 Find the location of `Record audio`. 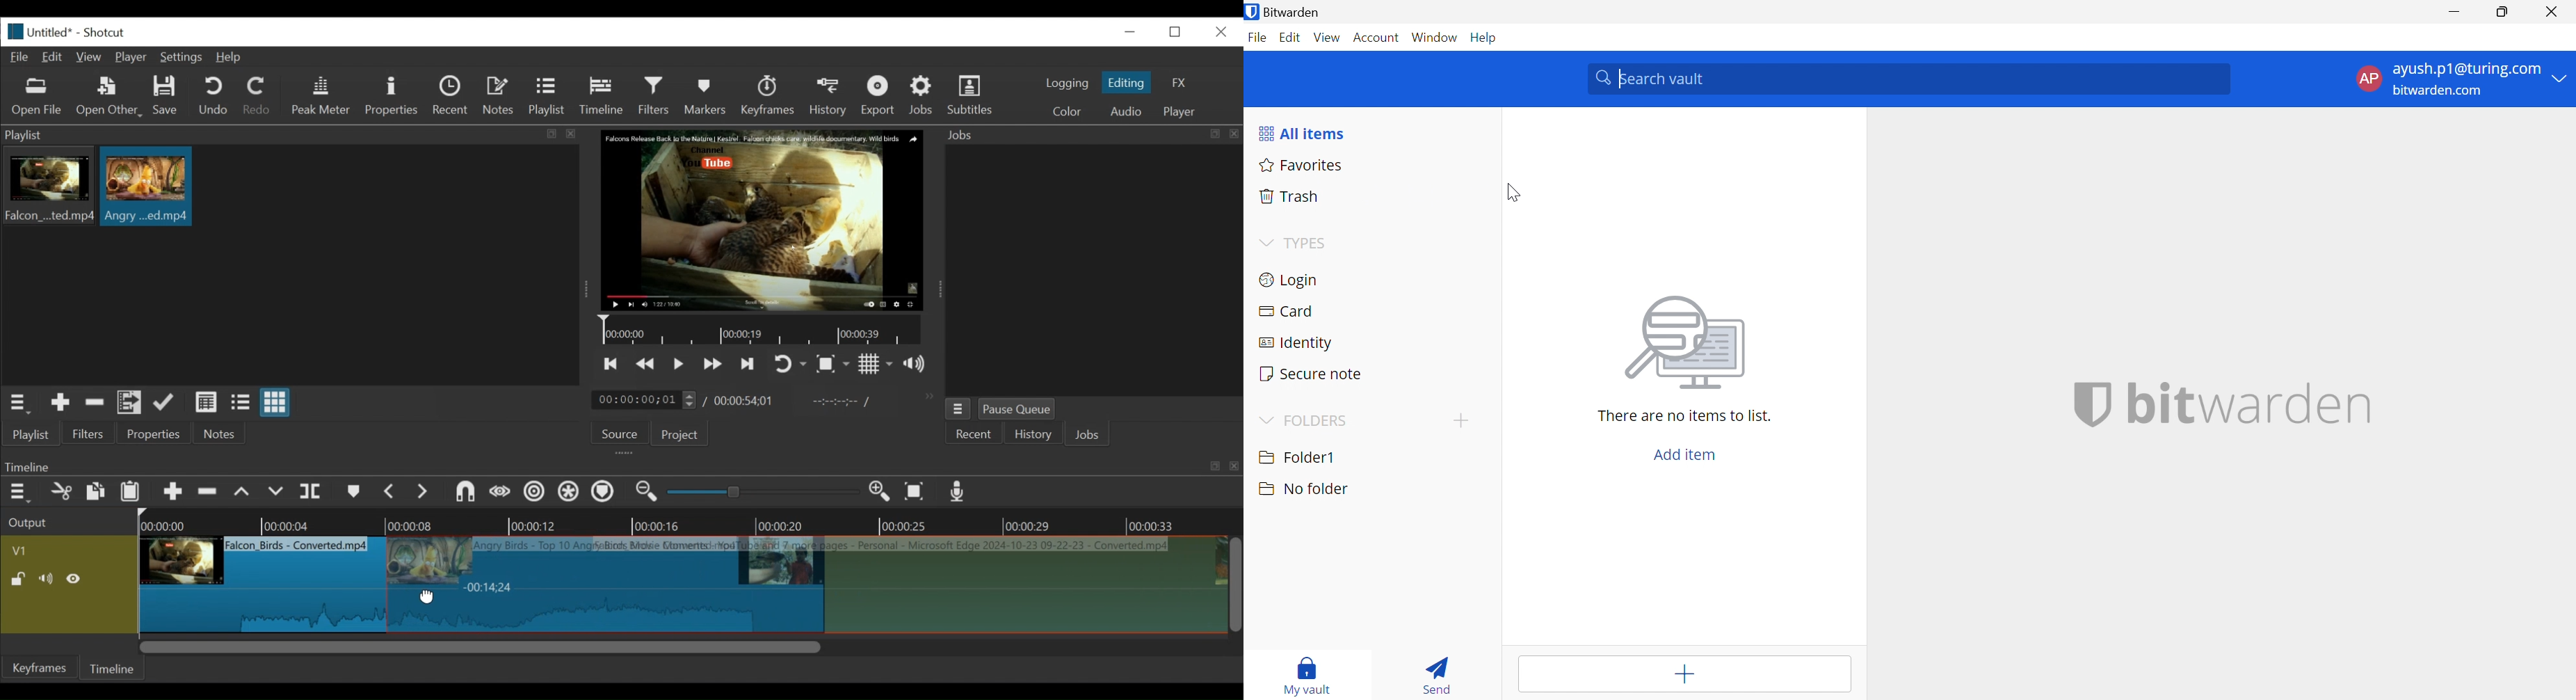

Record audio is located at coordinates (959, 495).